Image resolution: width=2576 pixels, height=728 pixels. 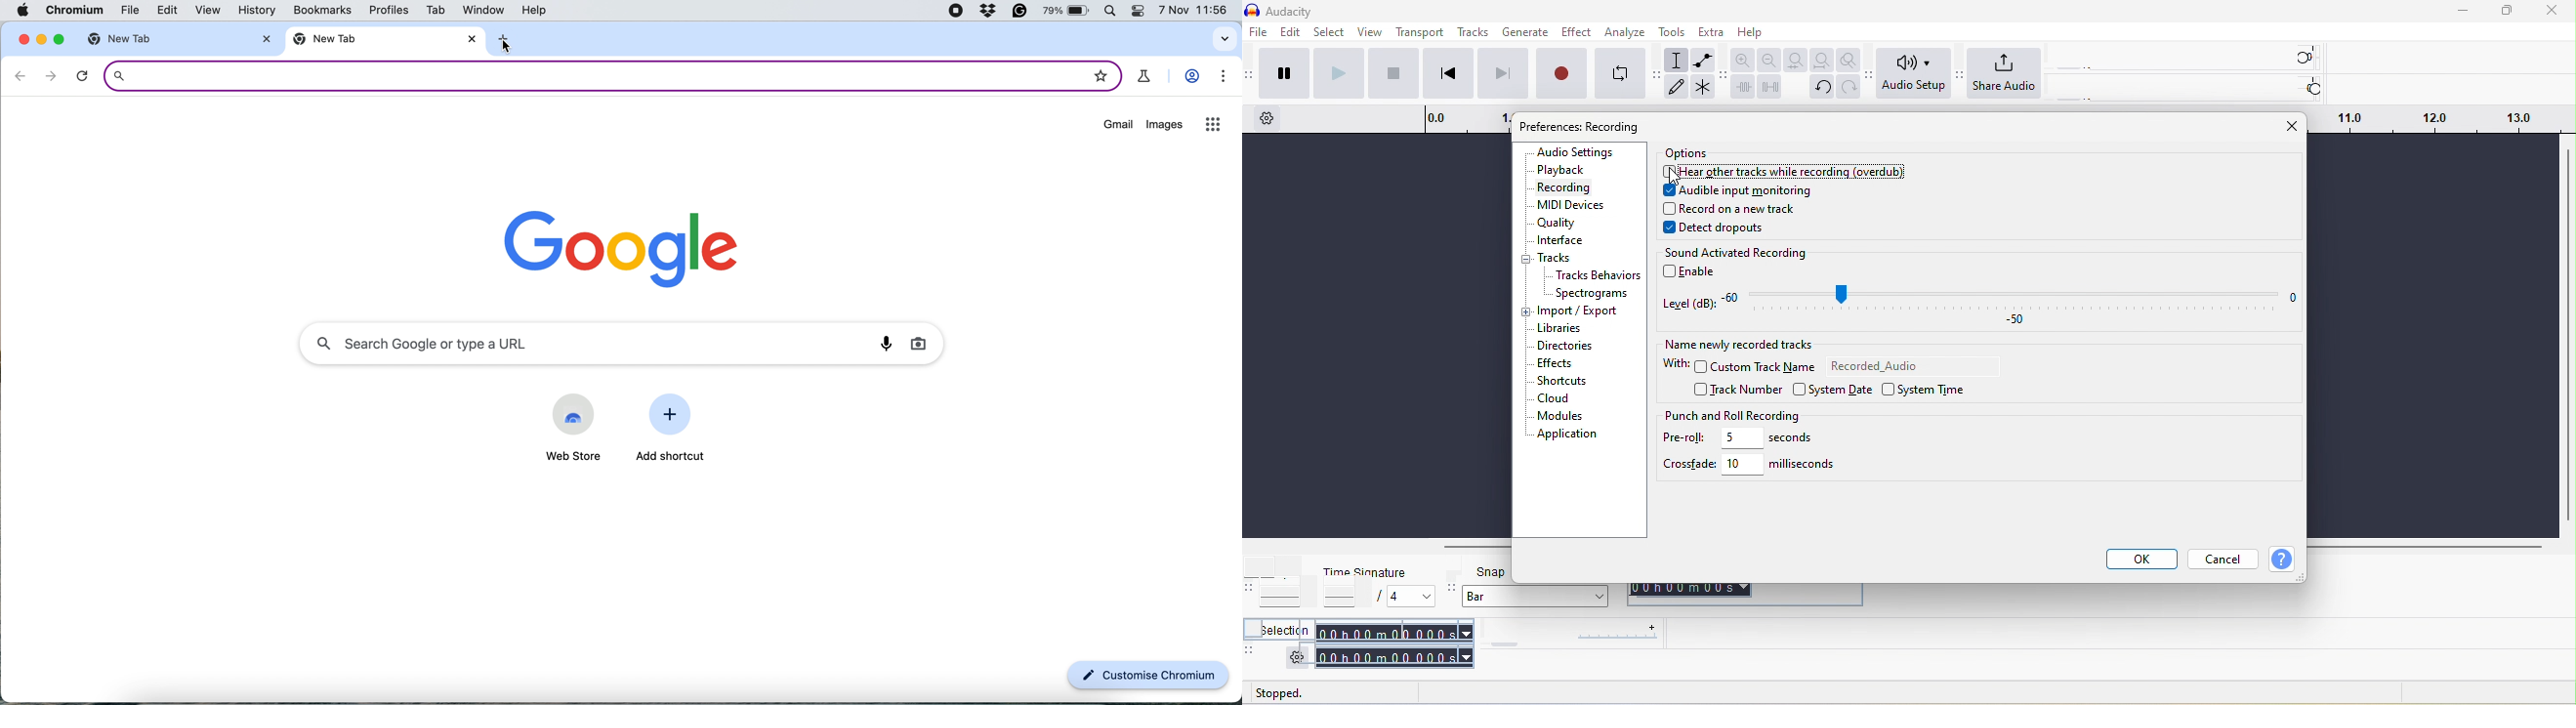 I want to click on interface, so click(x=1558, y=241).